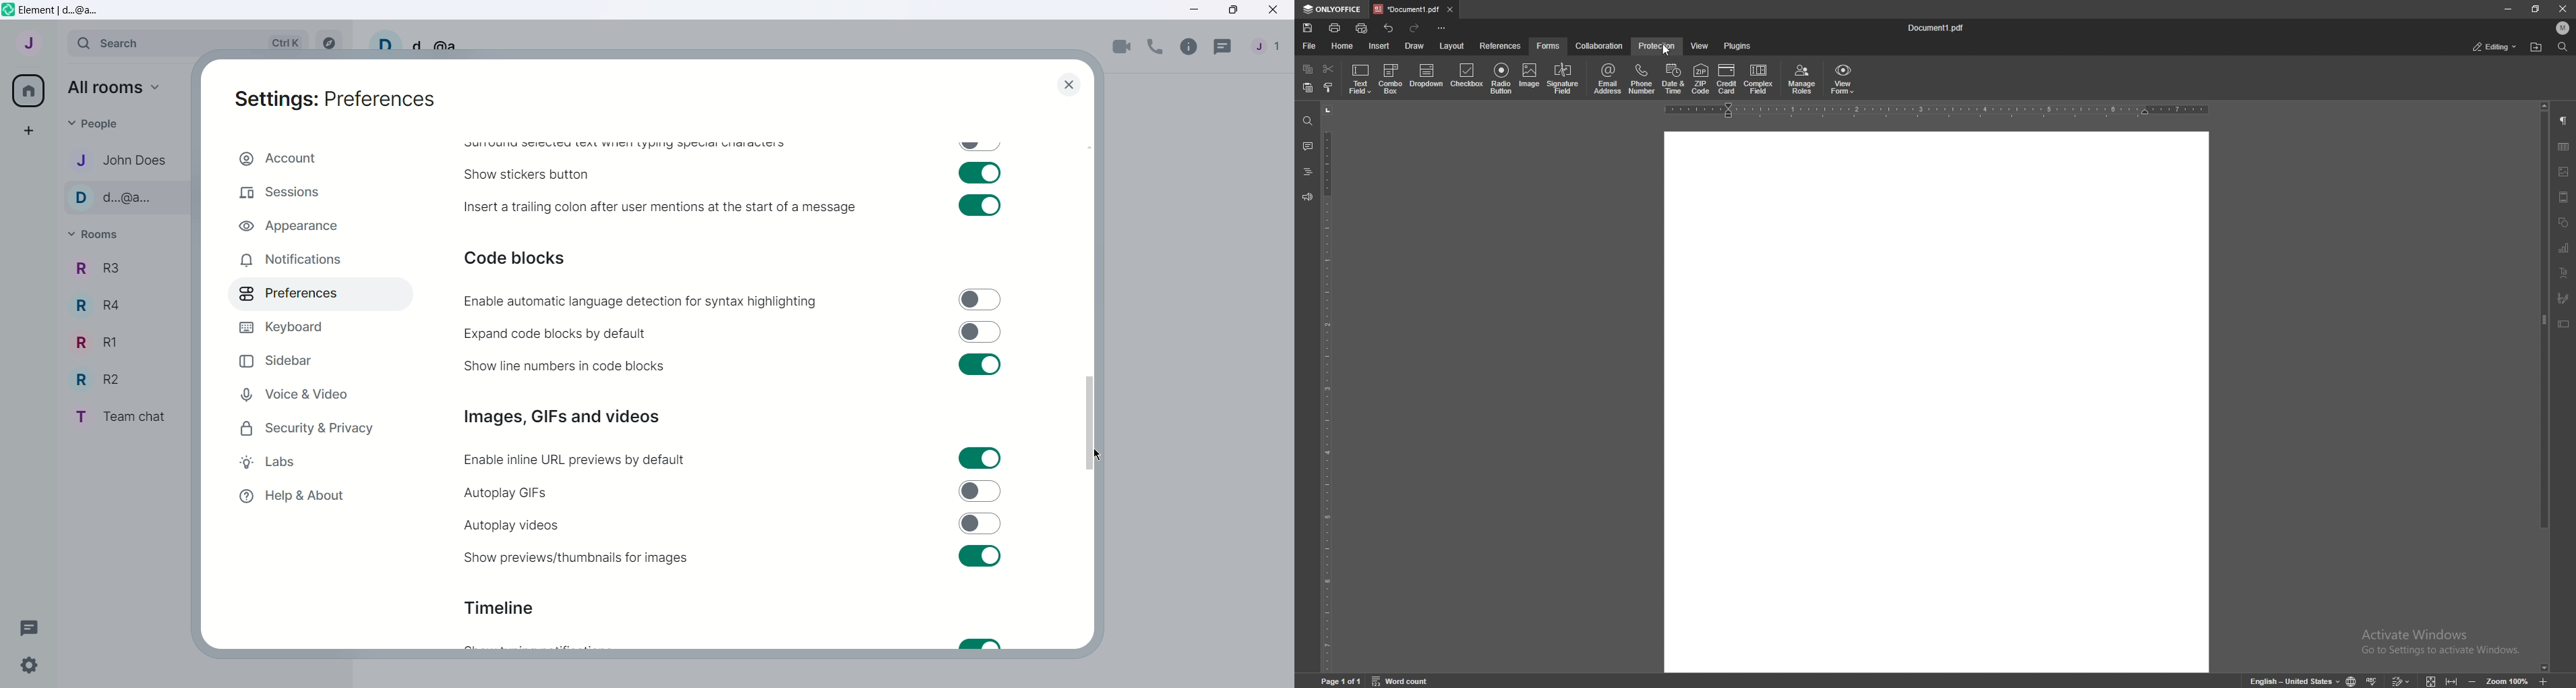 Image resolution: width=2576 pixels, height=700 pixels. I want to click on Images, GIFs and videos, so click(561, 417).